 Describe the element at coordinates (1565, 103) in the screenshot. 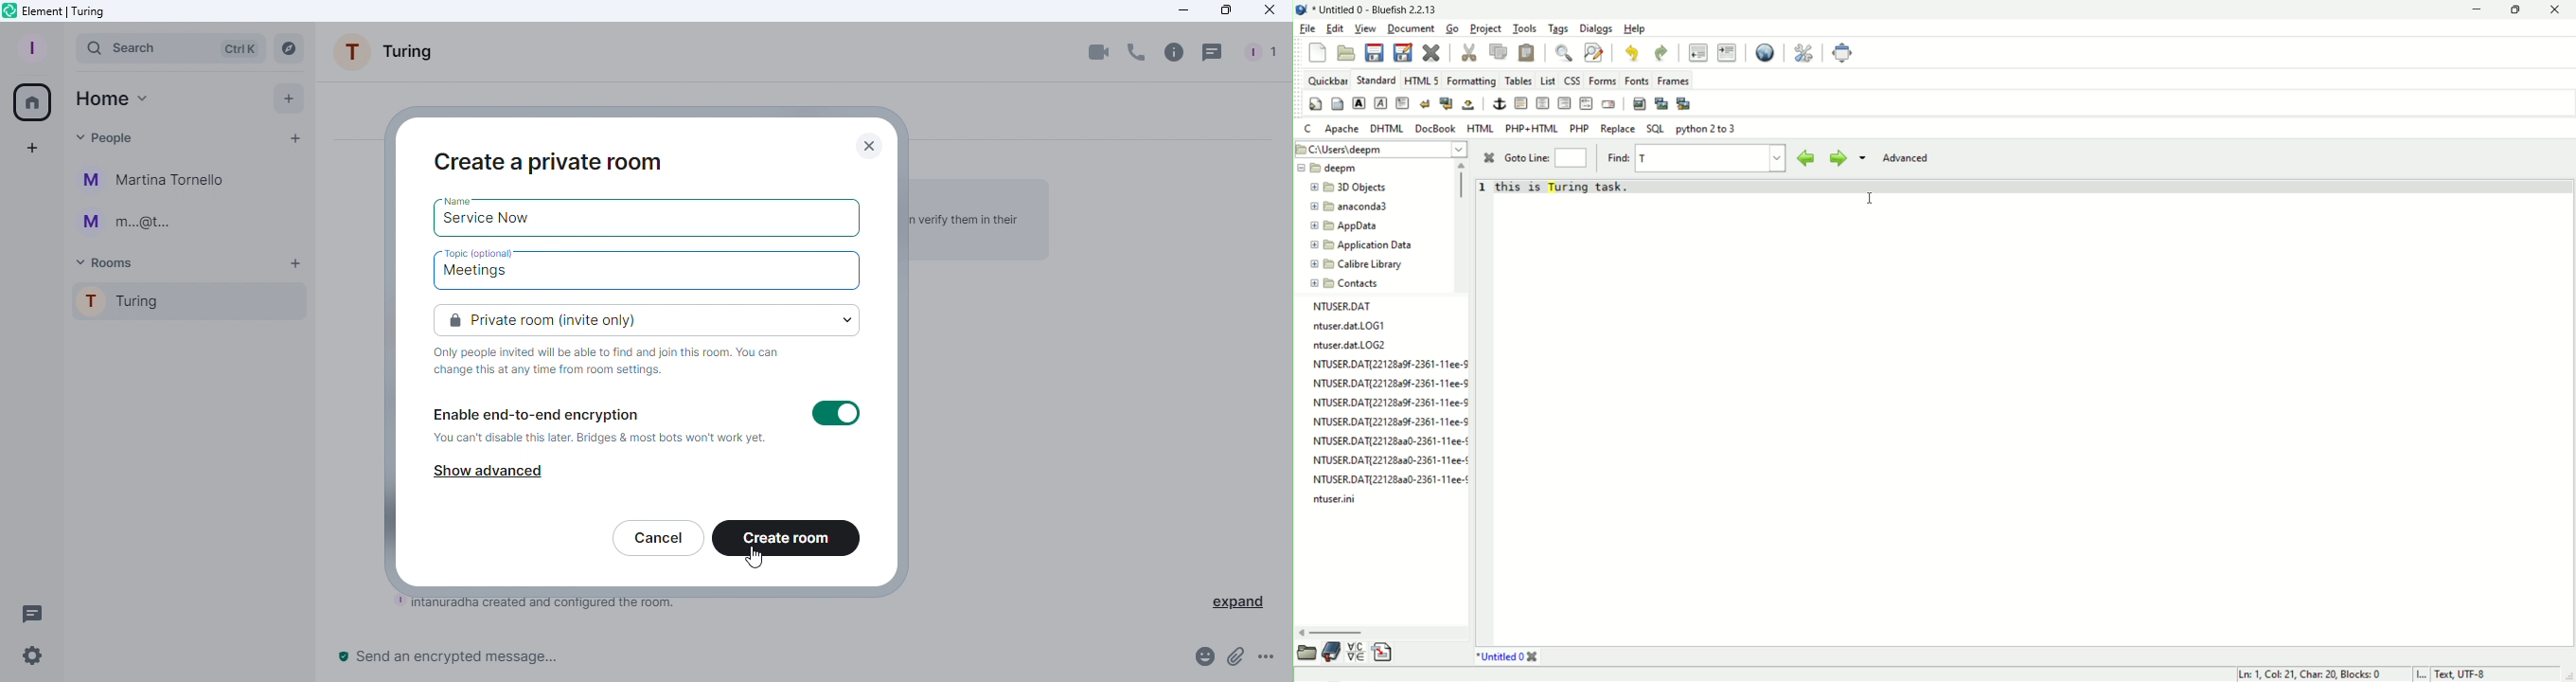

I see `right justify` at that location.